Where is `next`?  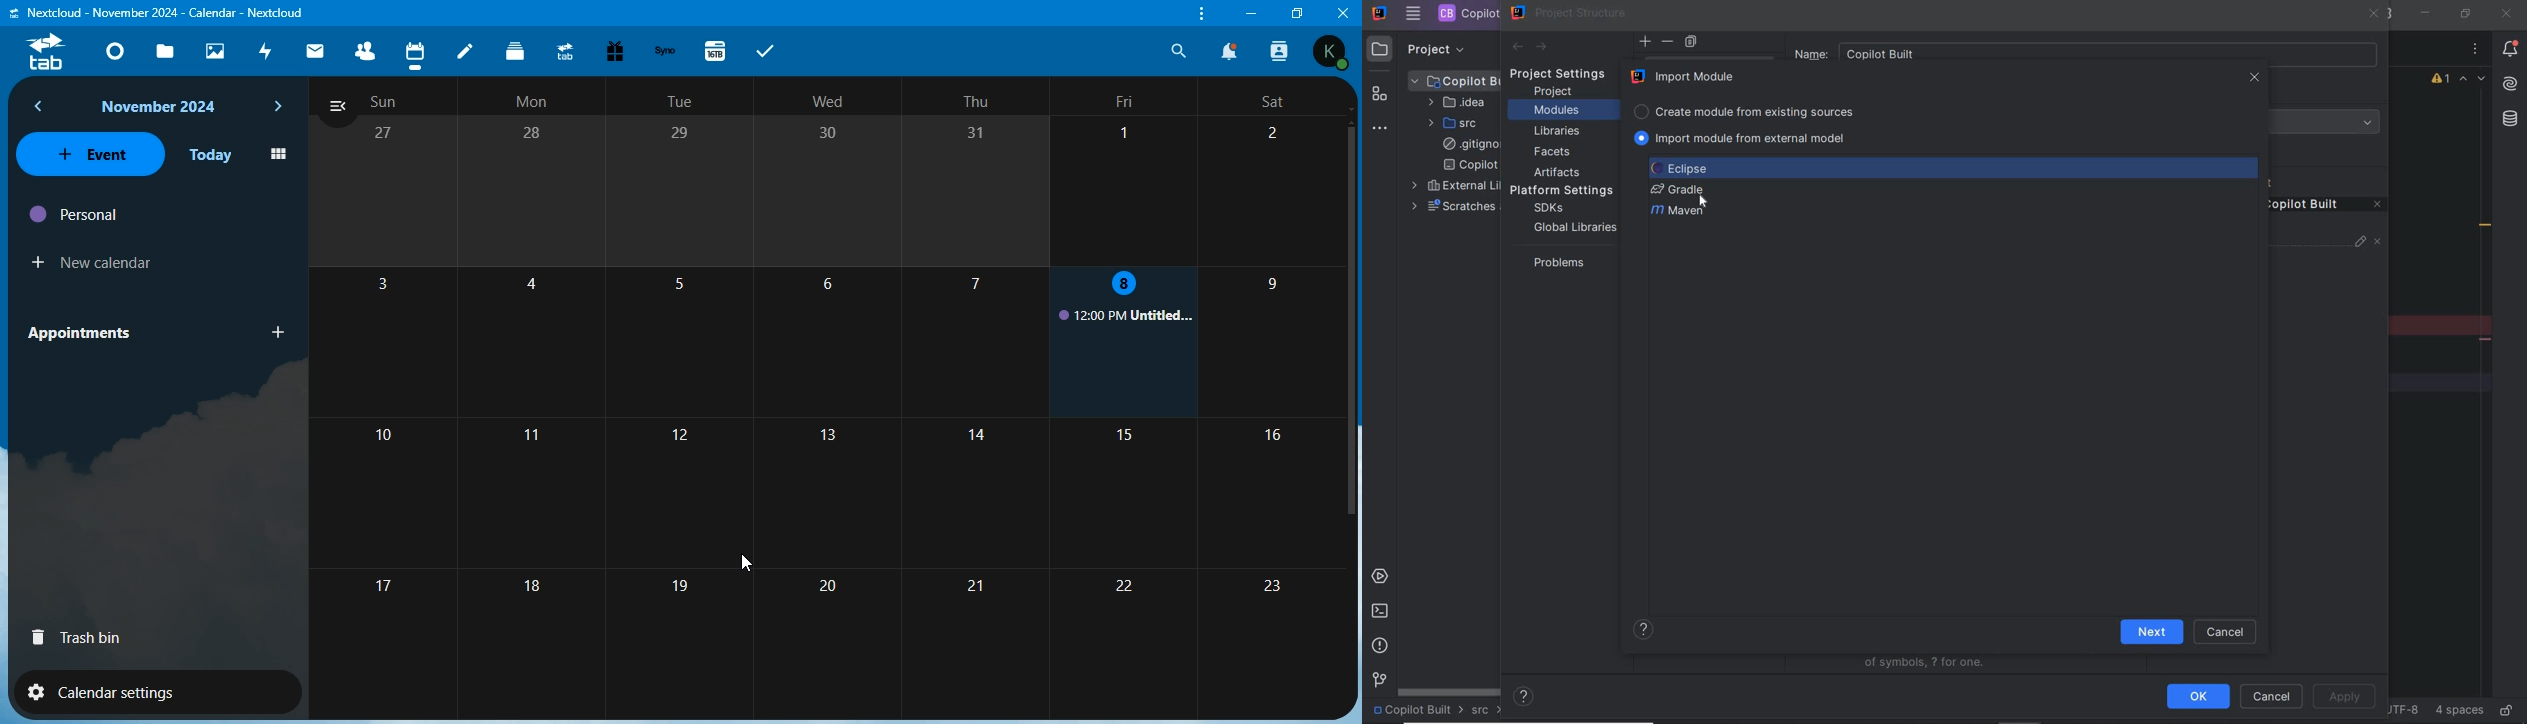
next is located at coordinates (1542, 48).